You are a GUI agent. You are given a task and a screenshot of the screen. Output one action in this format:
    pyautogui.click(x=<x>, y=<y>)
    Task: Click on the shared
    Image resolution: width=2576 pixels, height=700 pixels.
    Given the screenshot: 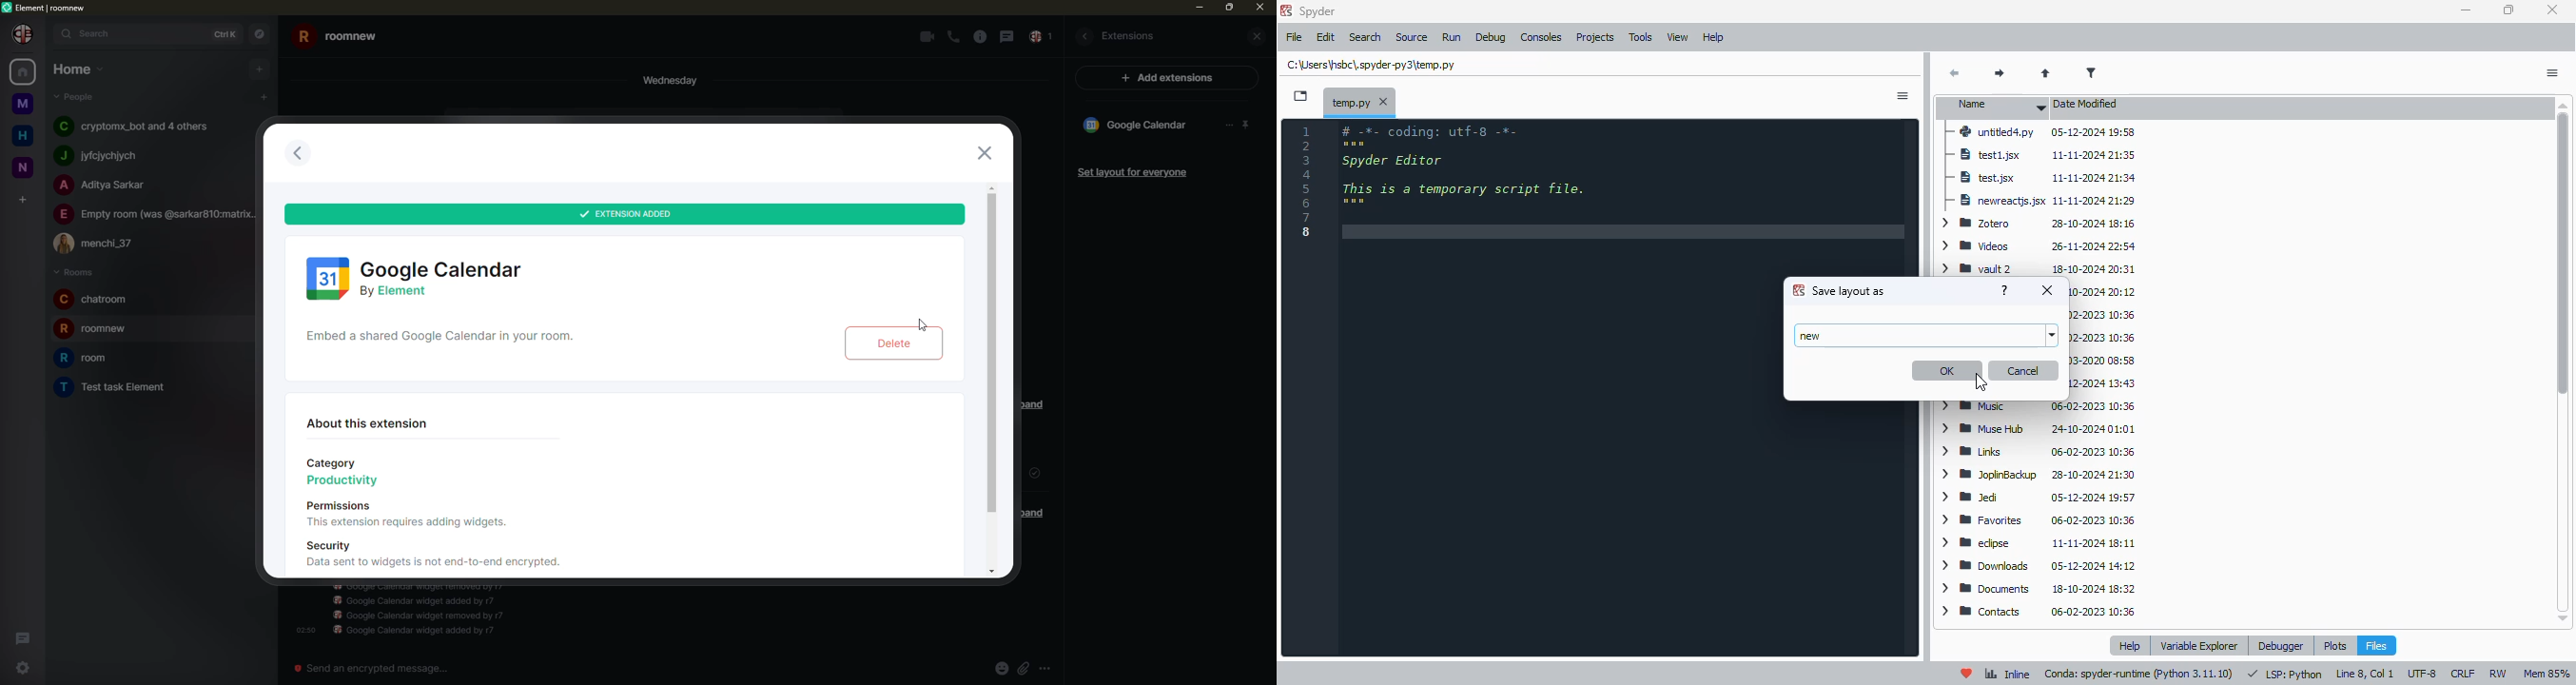 What is the action you would take?
    pyautogui.click(x=453, y=335)
    